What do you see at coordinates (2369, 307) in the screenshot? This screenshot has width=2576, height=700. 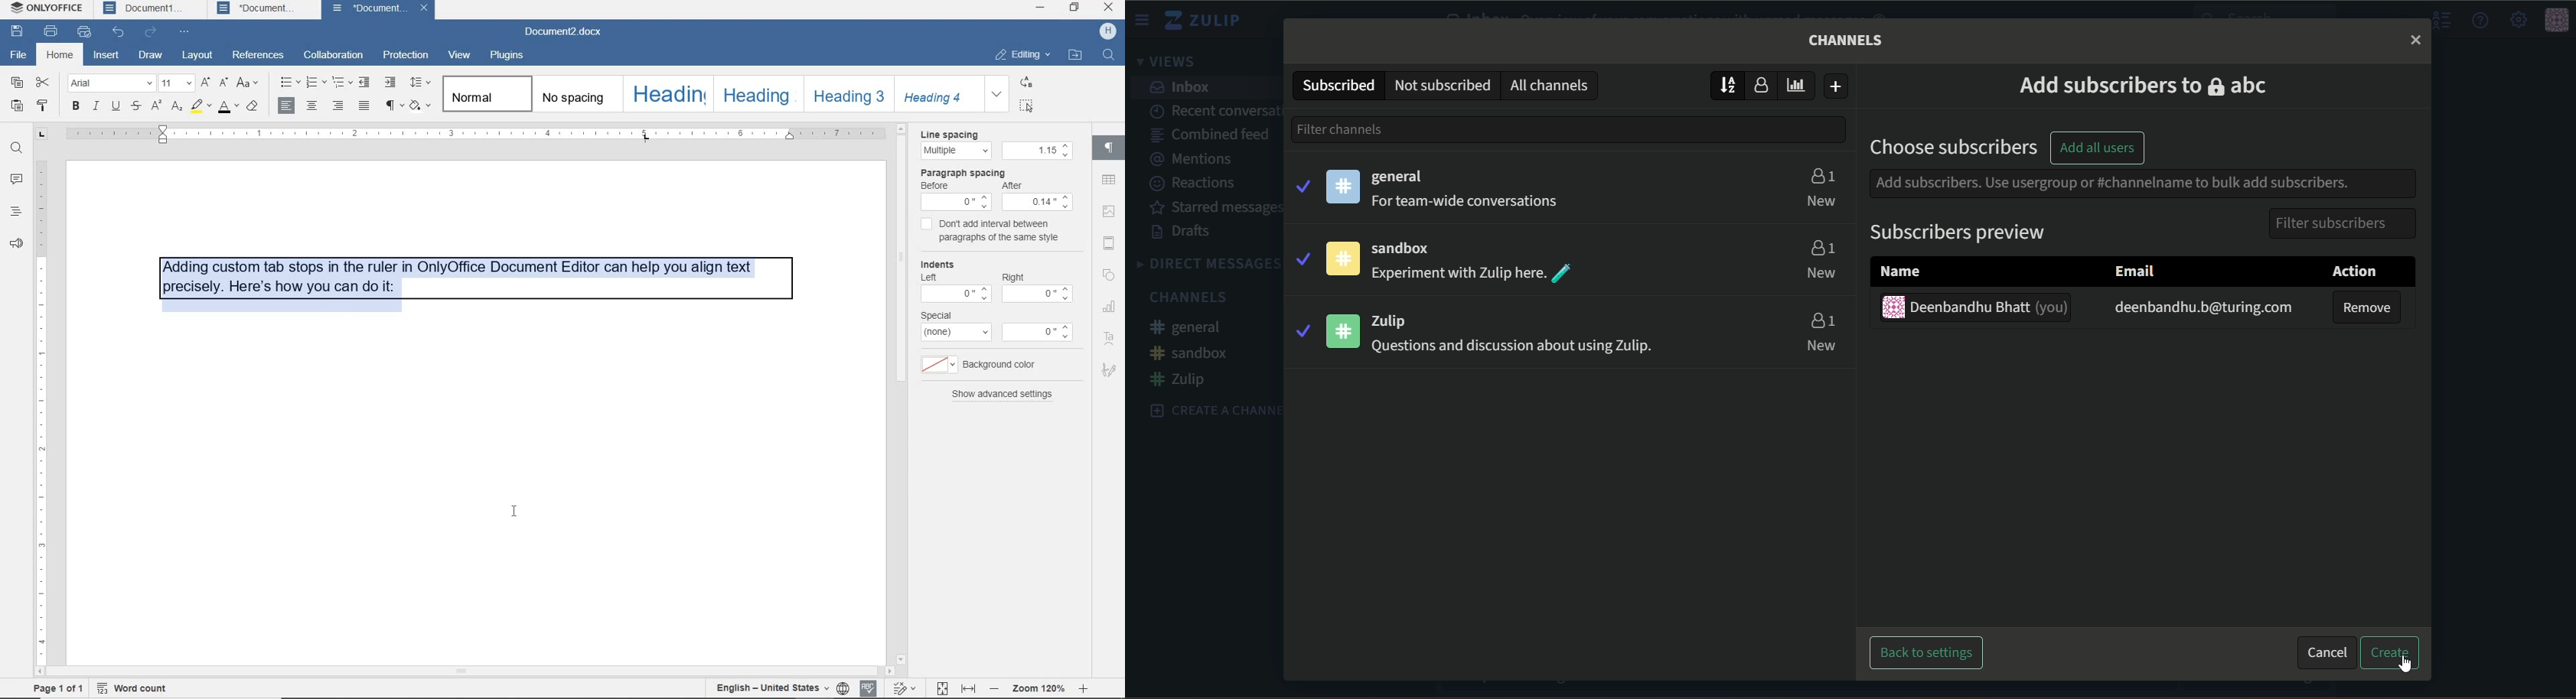 I see `remove` at bounding box center [2369, 307].